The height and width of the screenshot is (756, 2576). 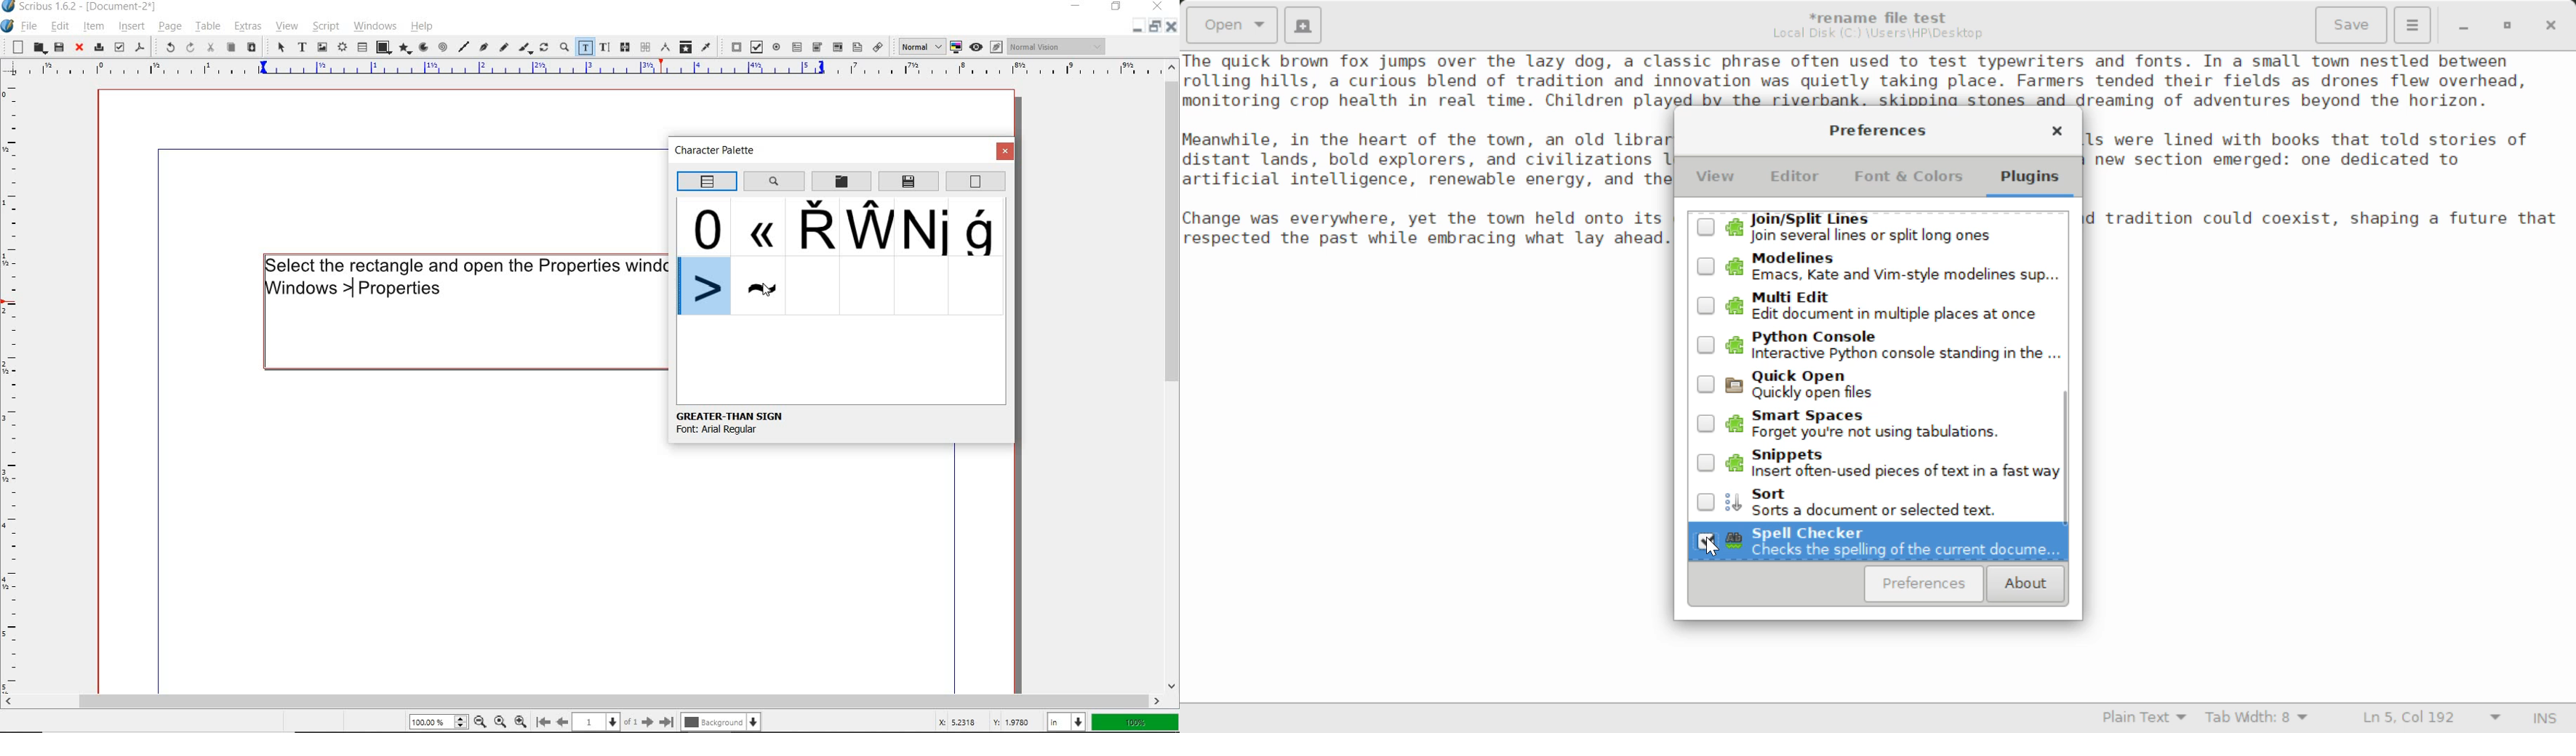 What do you see at coordinates (720, 152) in the screenshot?
I see `character palette` at bounding box center [720, 152].